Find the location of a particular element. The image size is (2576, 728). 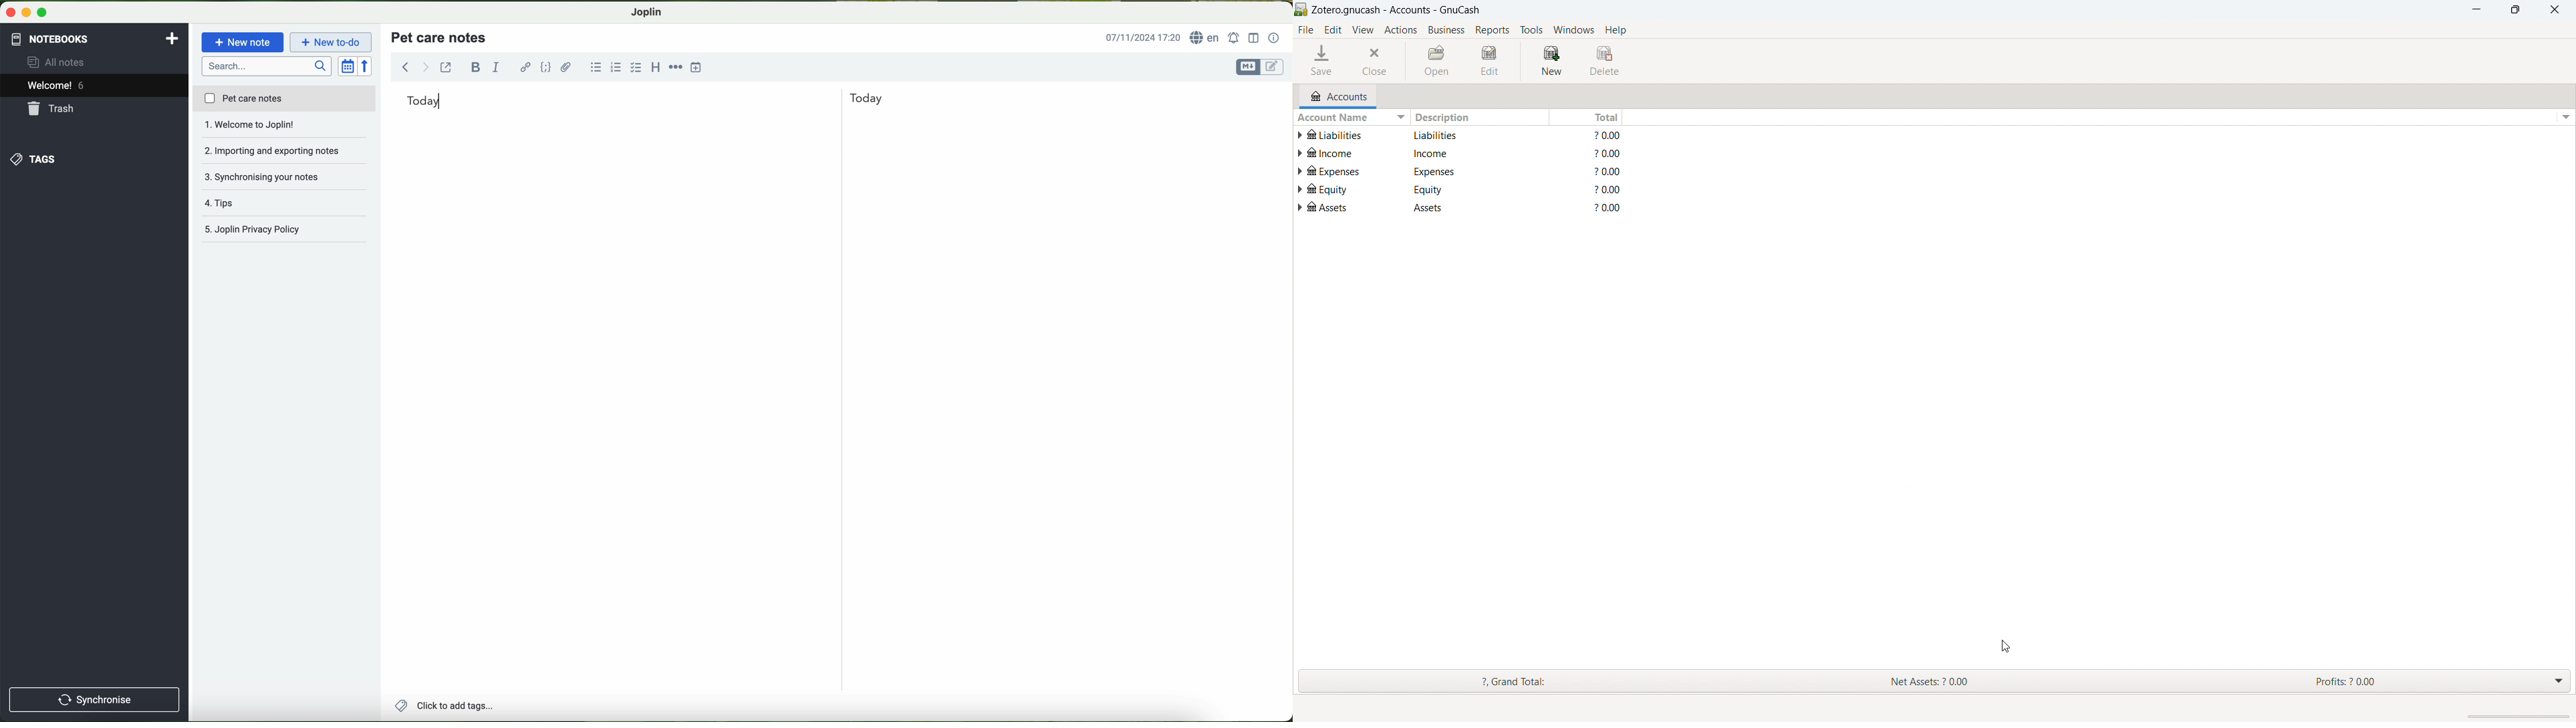

add is located at coordinates (172, 37).